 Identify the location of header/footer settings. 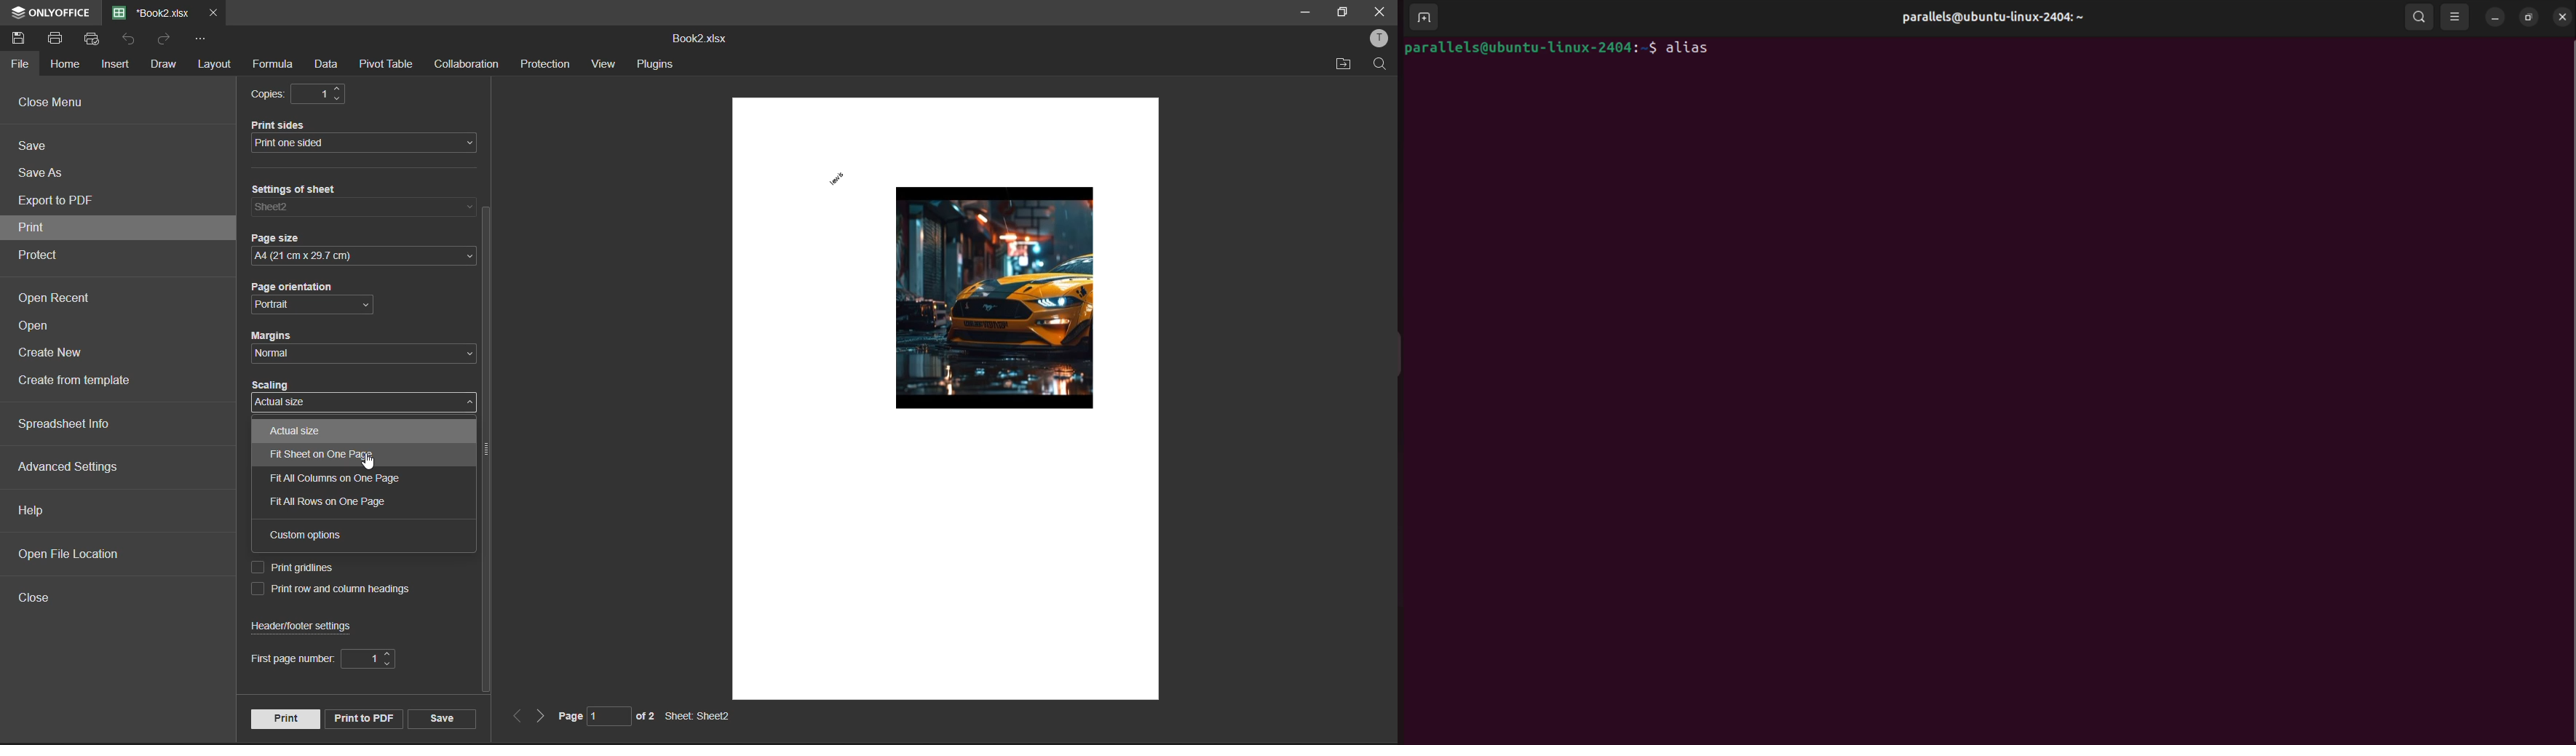
(307, 626).